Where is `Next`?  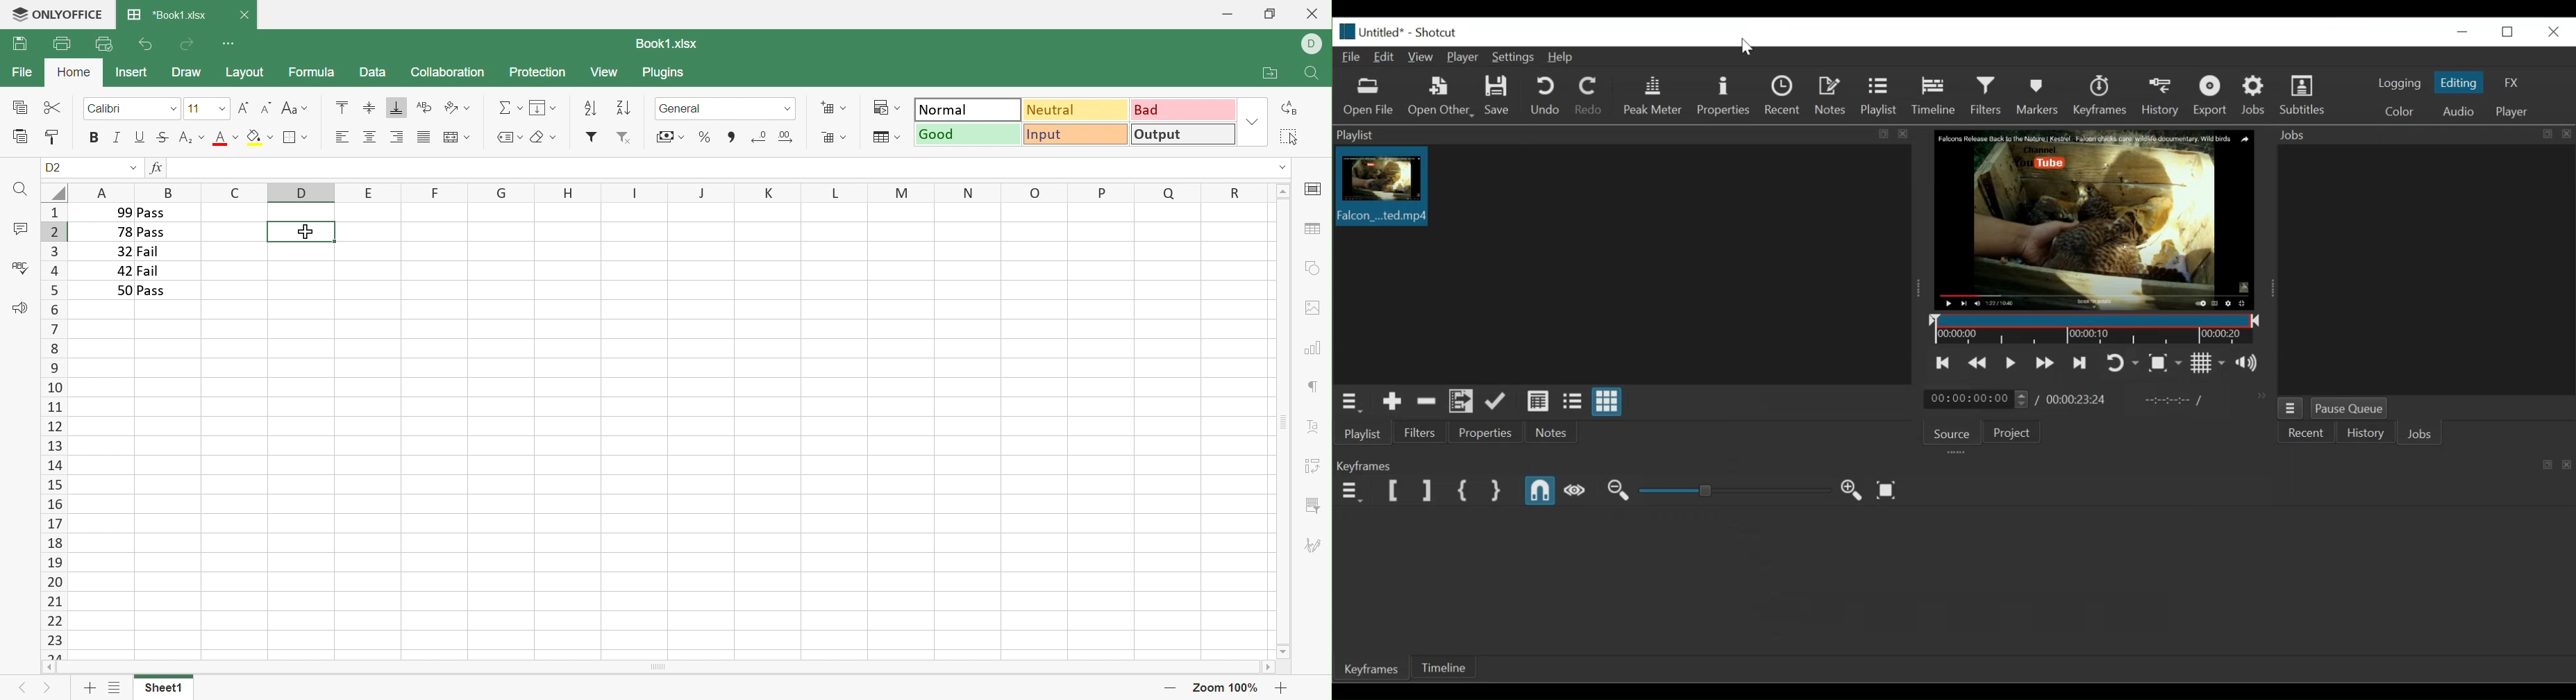 Next is located at coordinates (22, 688).